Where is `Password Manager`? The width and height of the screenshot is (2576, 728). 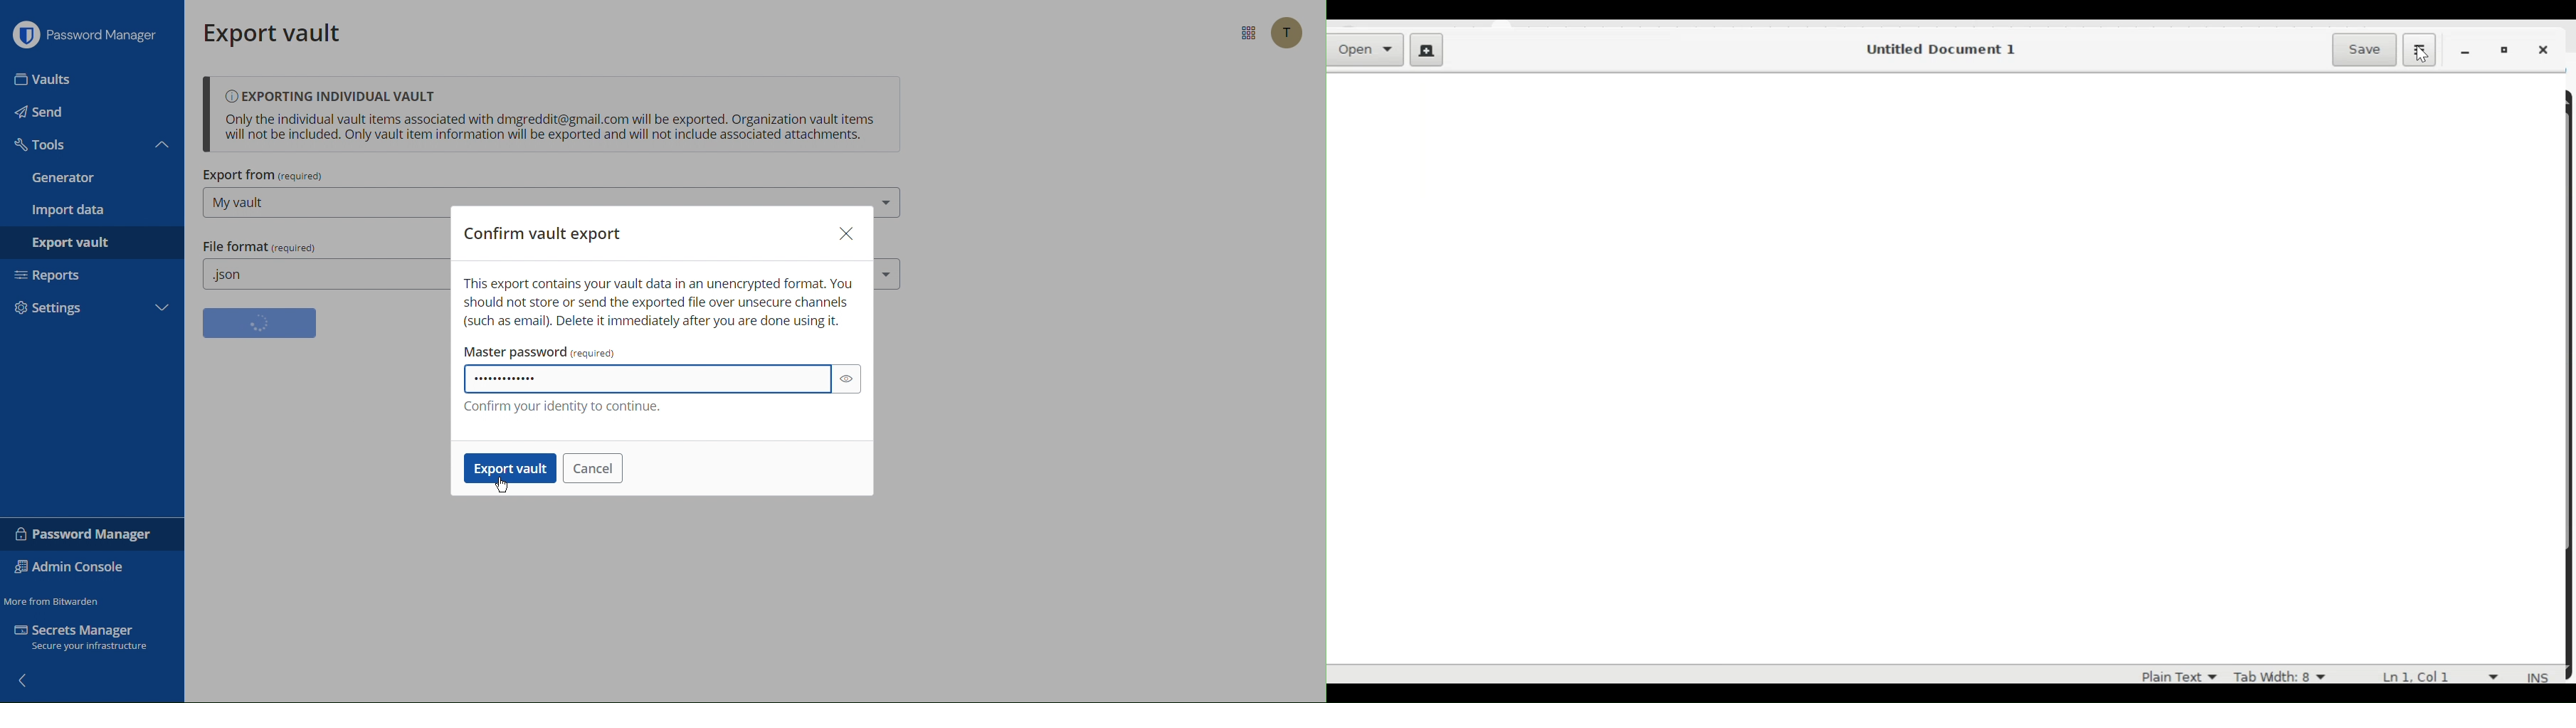 Password Manager is located at coordinates (82, 534).